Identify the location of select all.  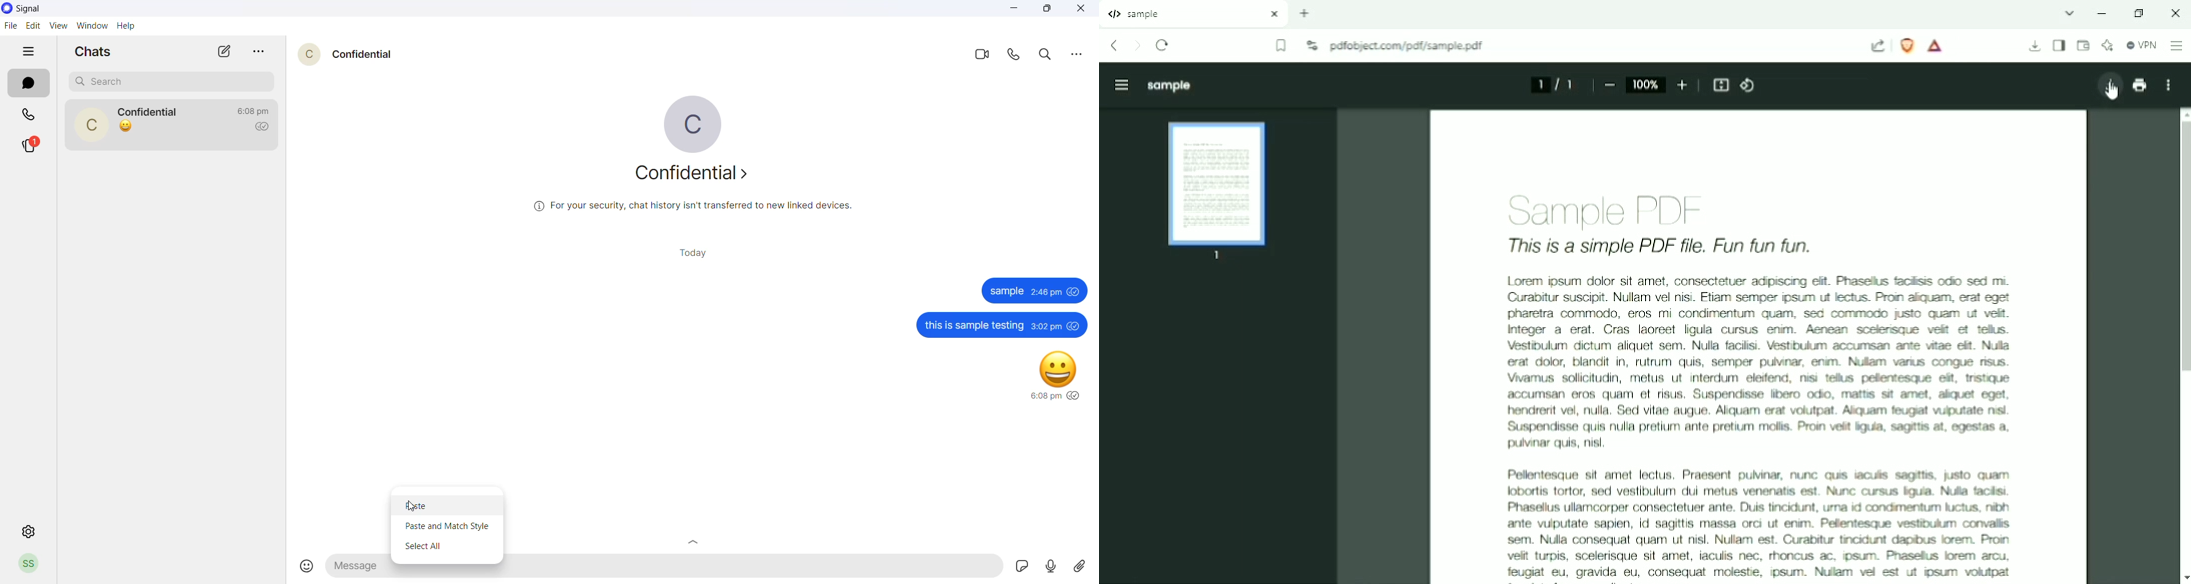
(449, 546).